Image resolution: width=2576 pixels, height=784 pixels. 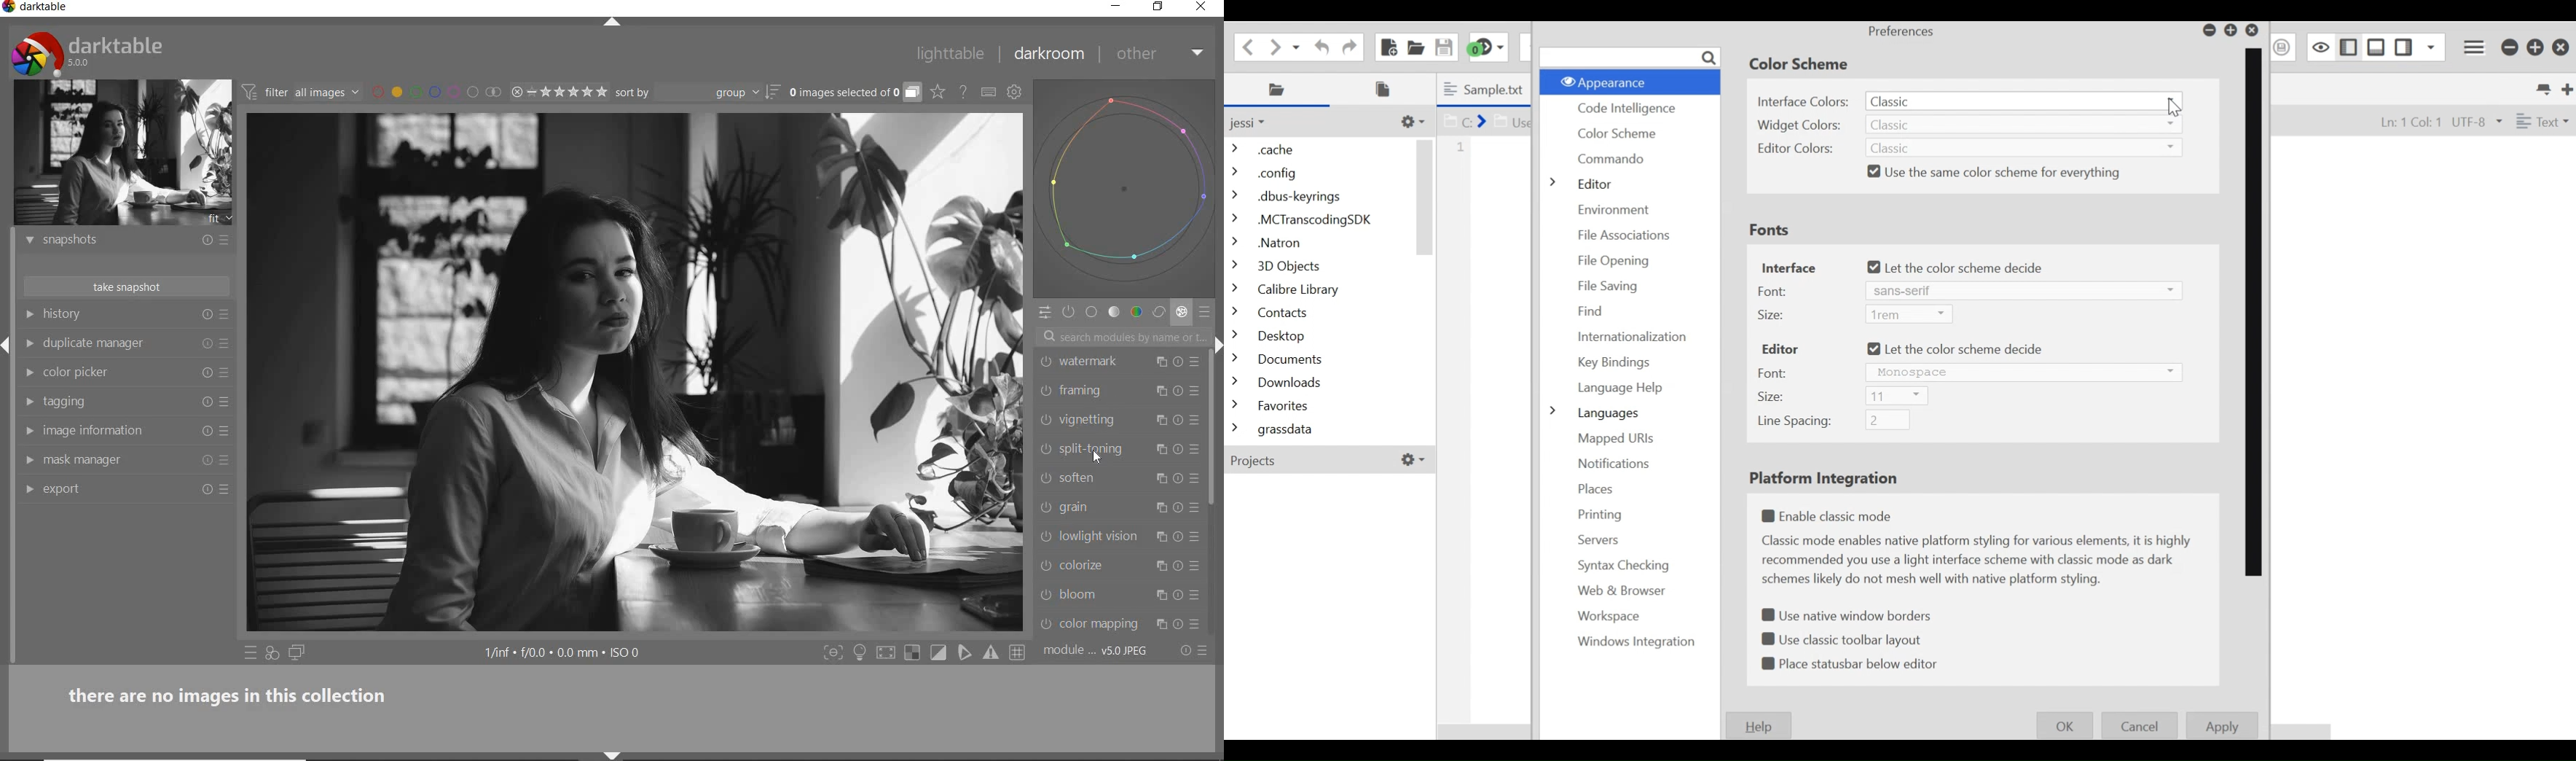 I want to click on multiple instance actions, so click(x=1158, y=392).